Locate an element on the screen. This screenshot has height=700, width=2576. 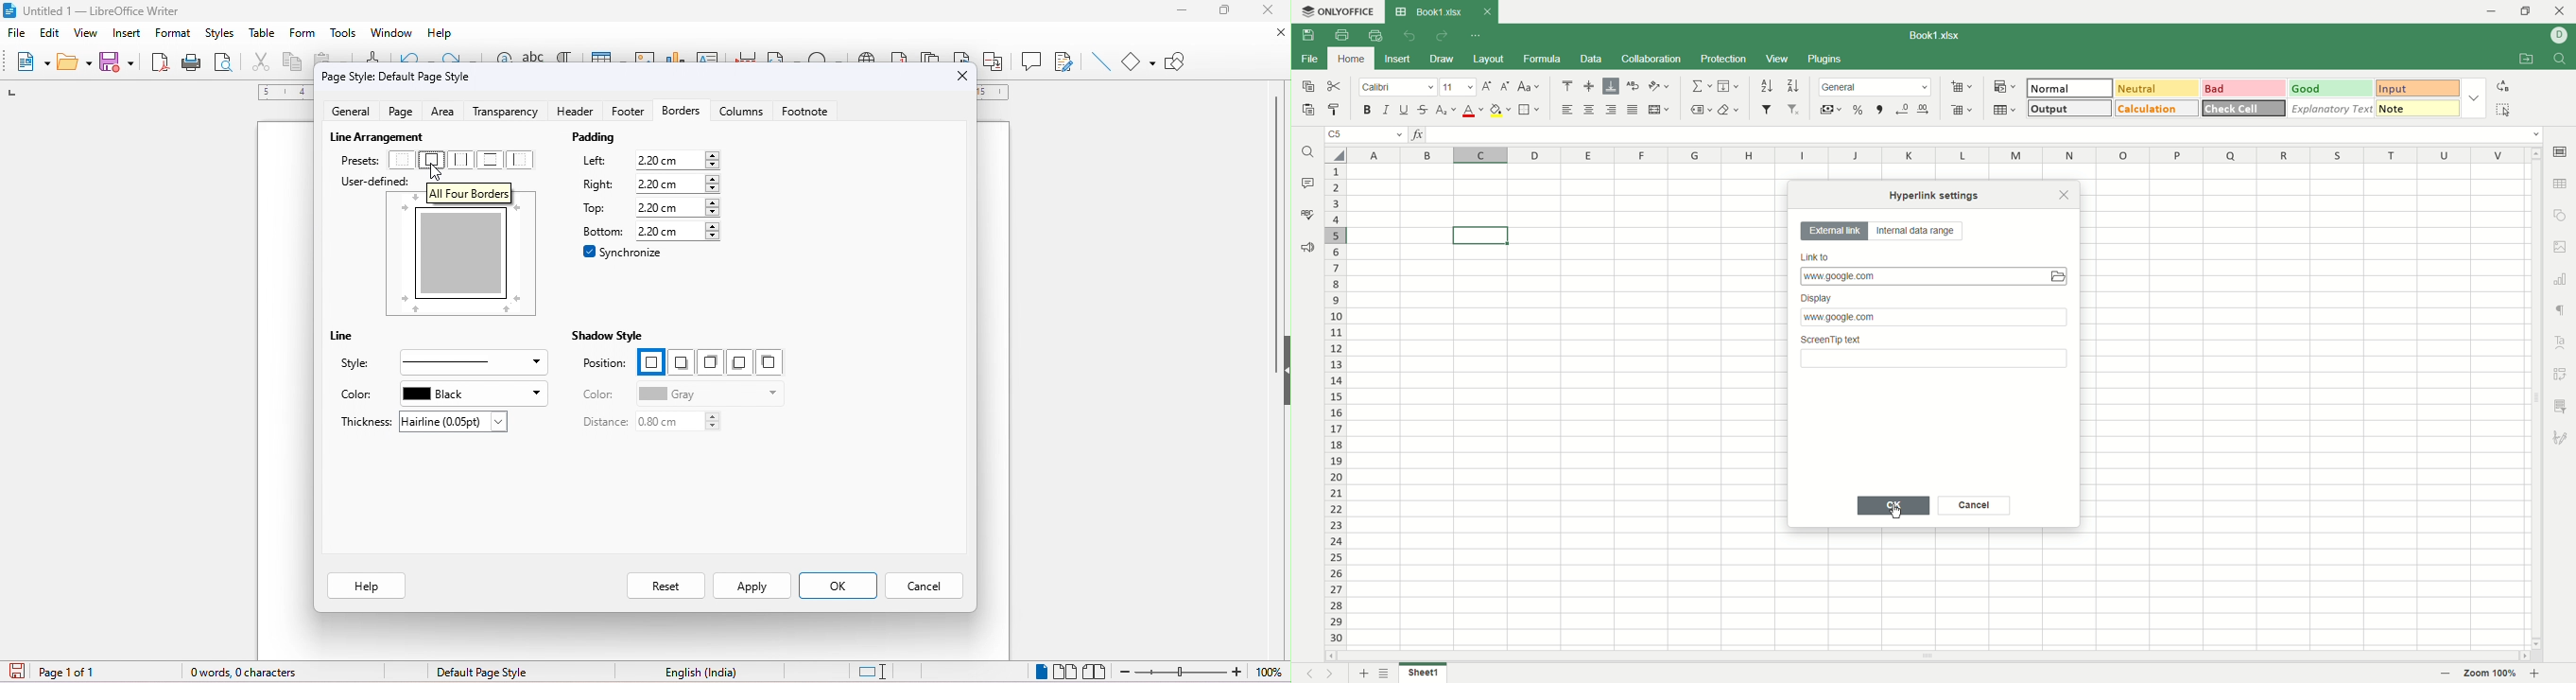
cross reference is located at coordinates (997, 61).